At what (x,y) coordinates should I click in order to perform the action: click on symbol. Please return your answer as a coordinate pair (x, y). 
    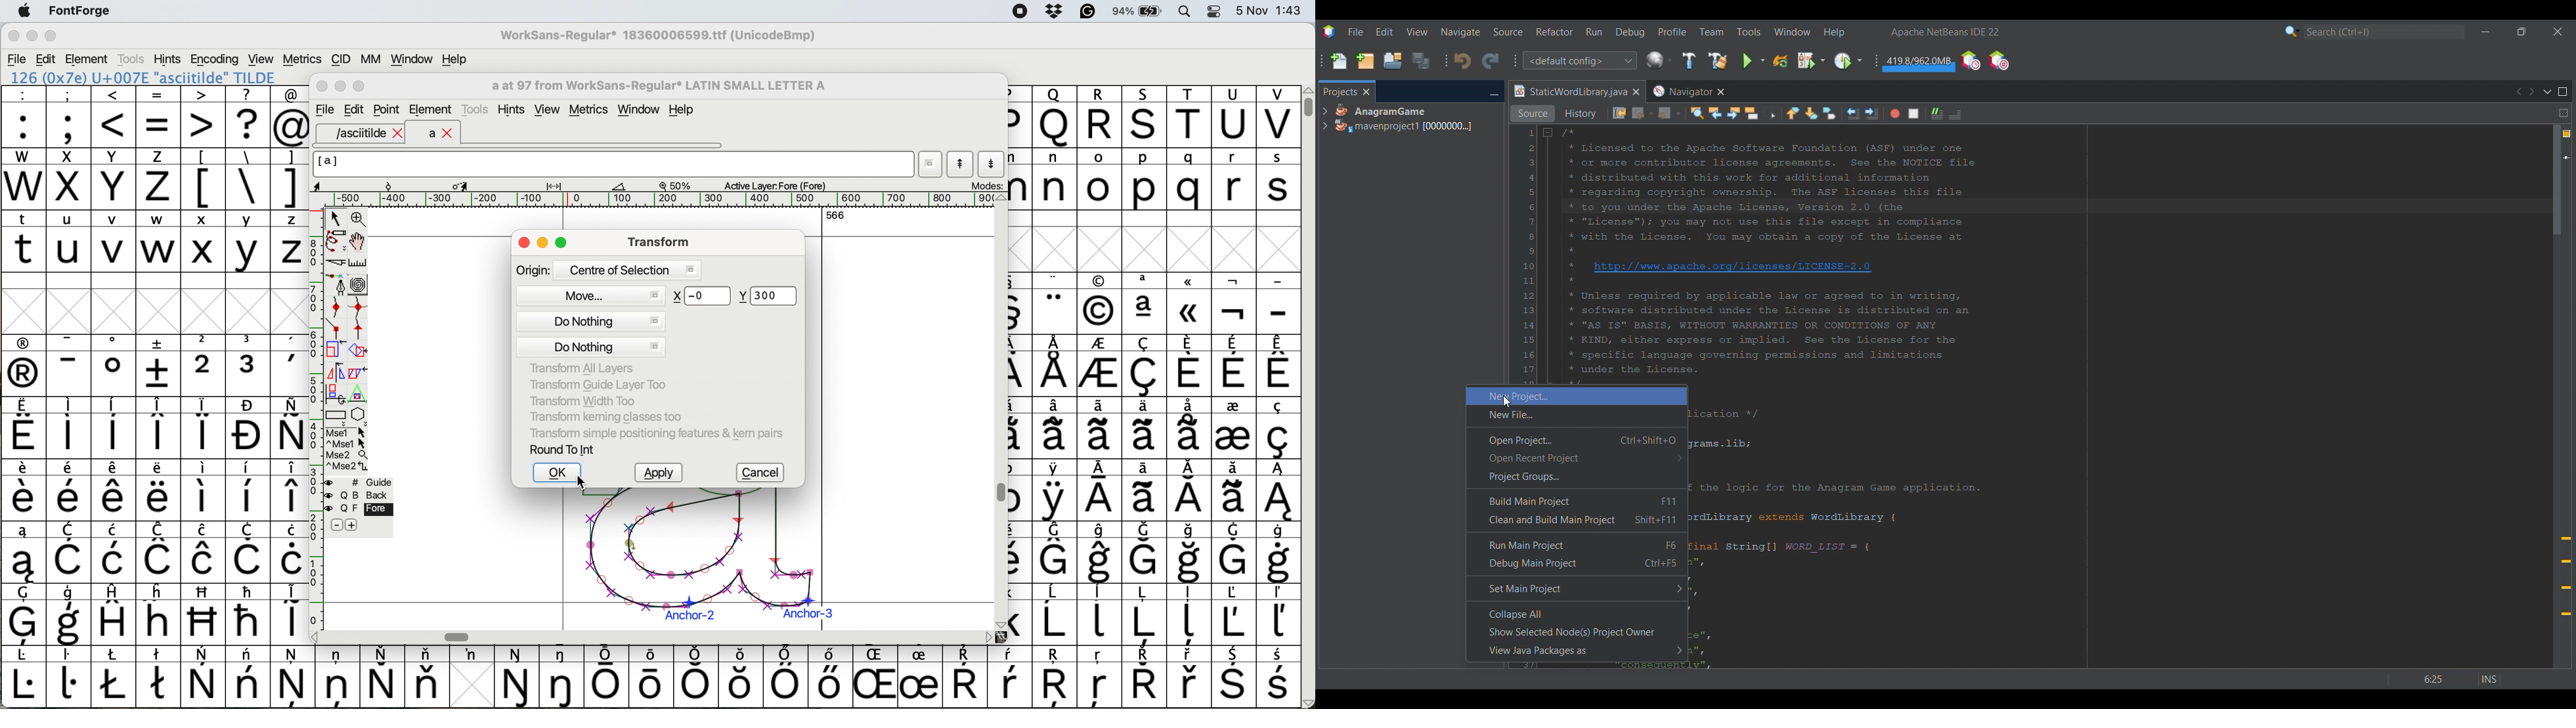
    Looking at the image, I should click on (70, 490).